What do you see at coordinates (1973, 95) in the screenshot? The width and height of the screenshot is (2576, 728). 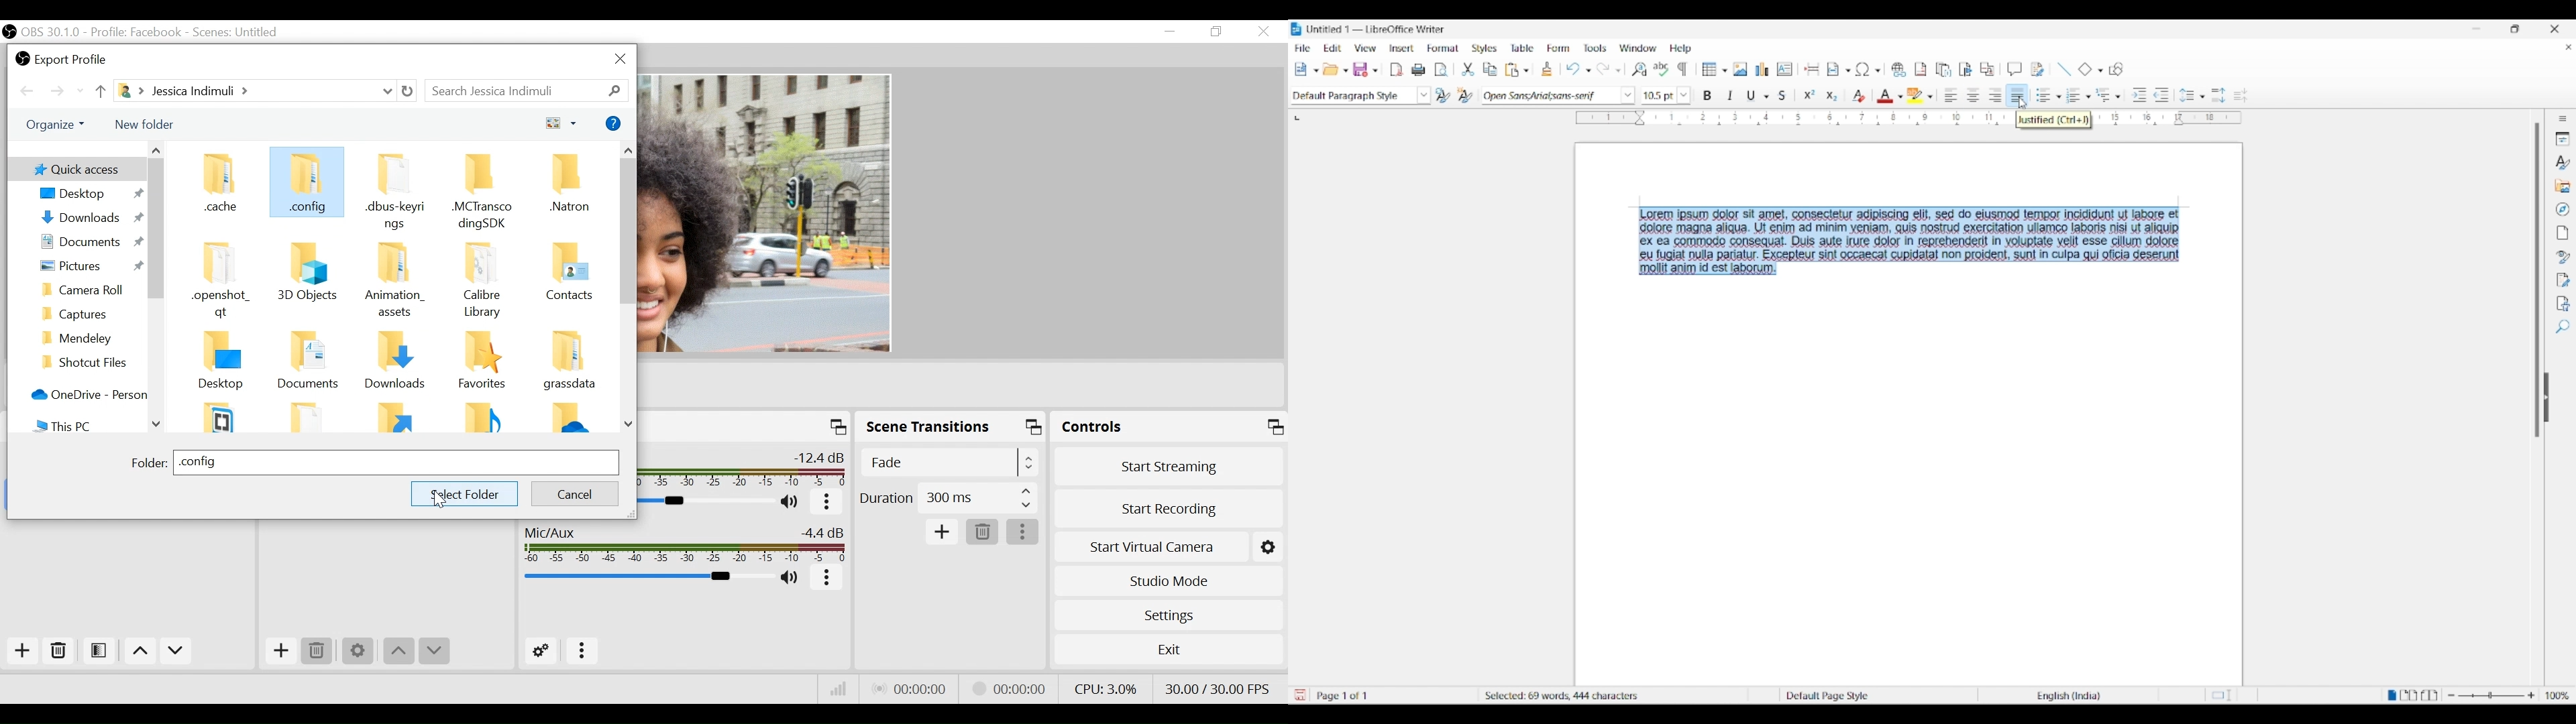 I see `Align center` at bounding box center [1973, 95].